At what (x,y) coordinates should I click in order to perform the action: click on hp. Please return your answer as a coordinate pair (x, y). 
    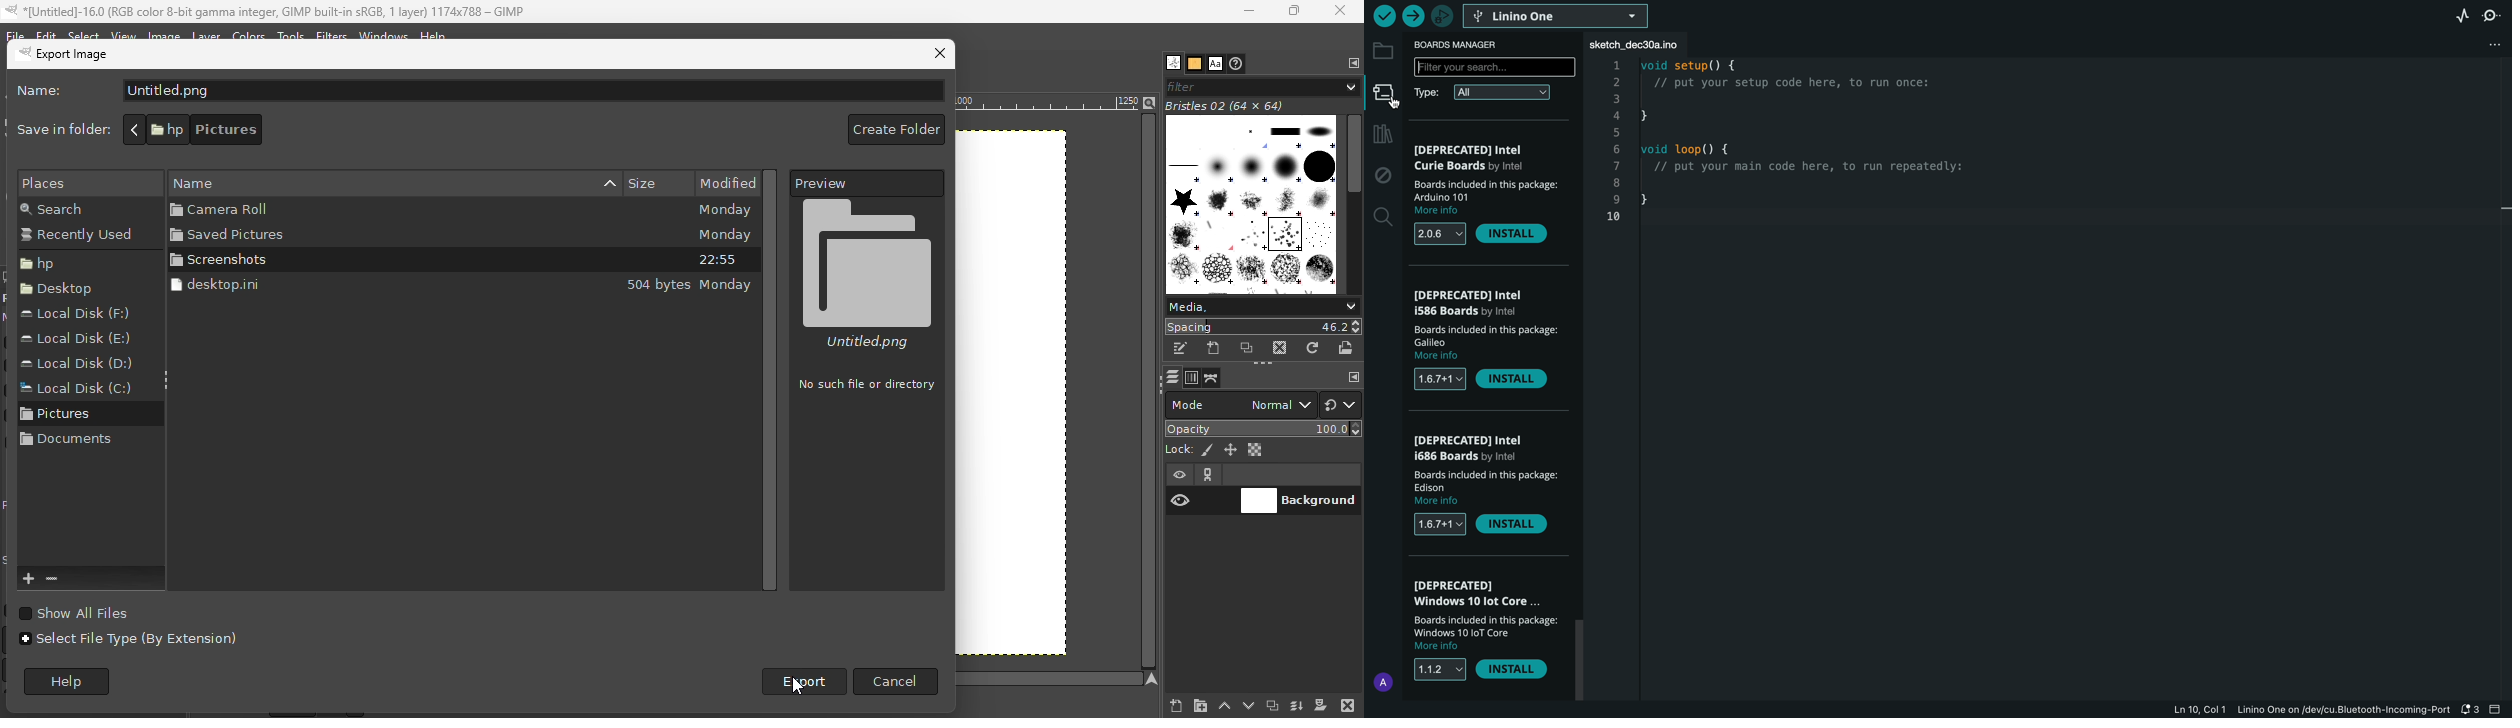
    Looking at the image, I should click on (165, 128).